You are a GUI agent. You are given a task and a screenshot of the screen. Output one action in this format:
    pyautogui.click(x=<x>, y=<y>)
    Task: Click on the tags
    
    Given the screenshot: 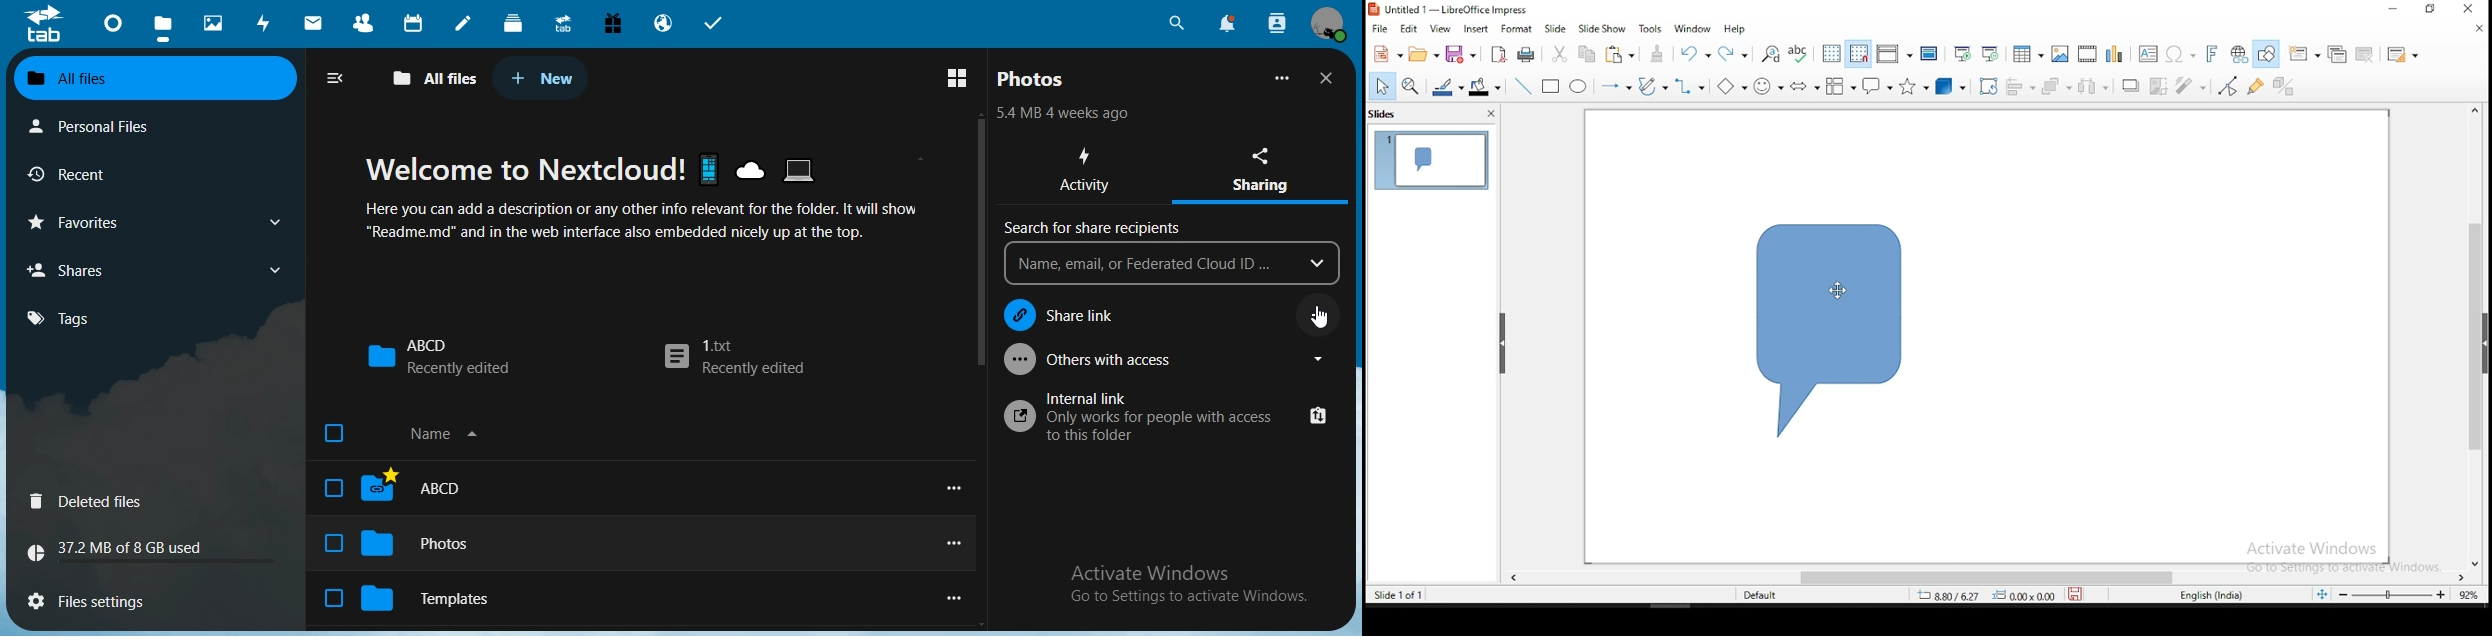 What is the action you would take?
    pyautogui.click(x=70, y=318)
    